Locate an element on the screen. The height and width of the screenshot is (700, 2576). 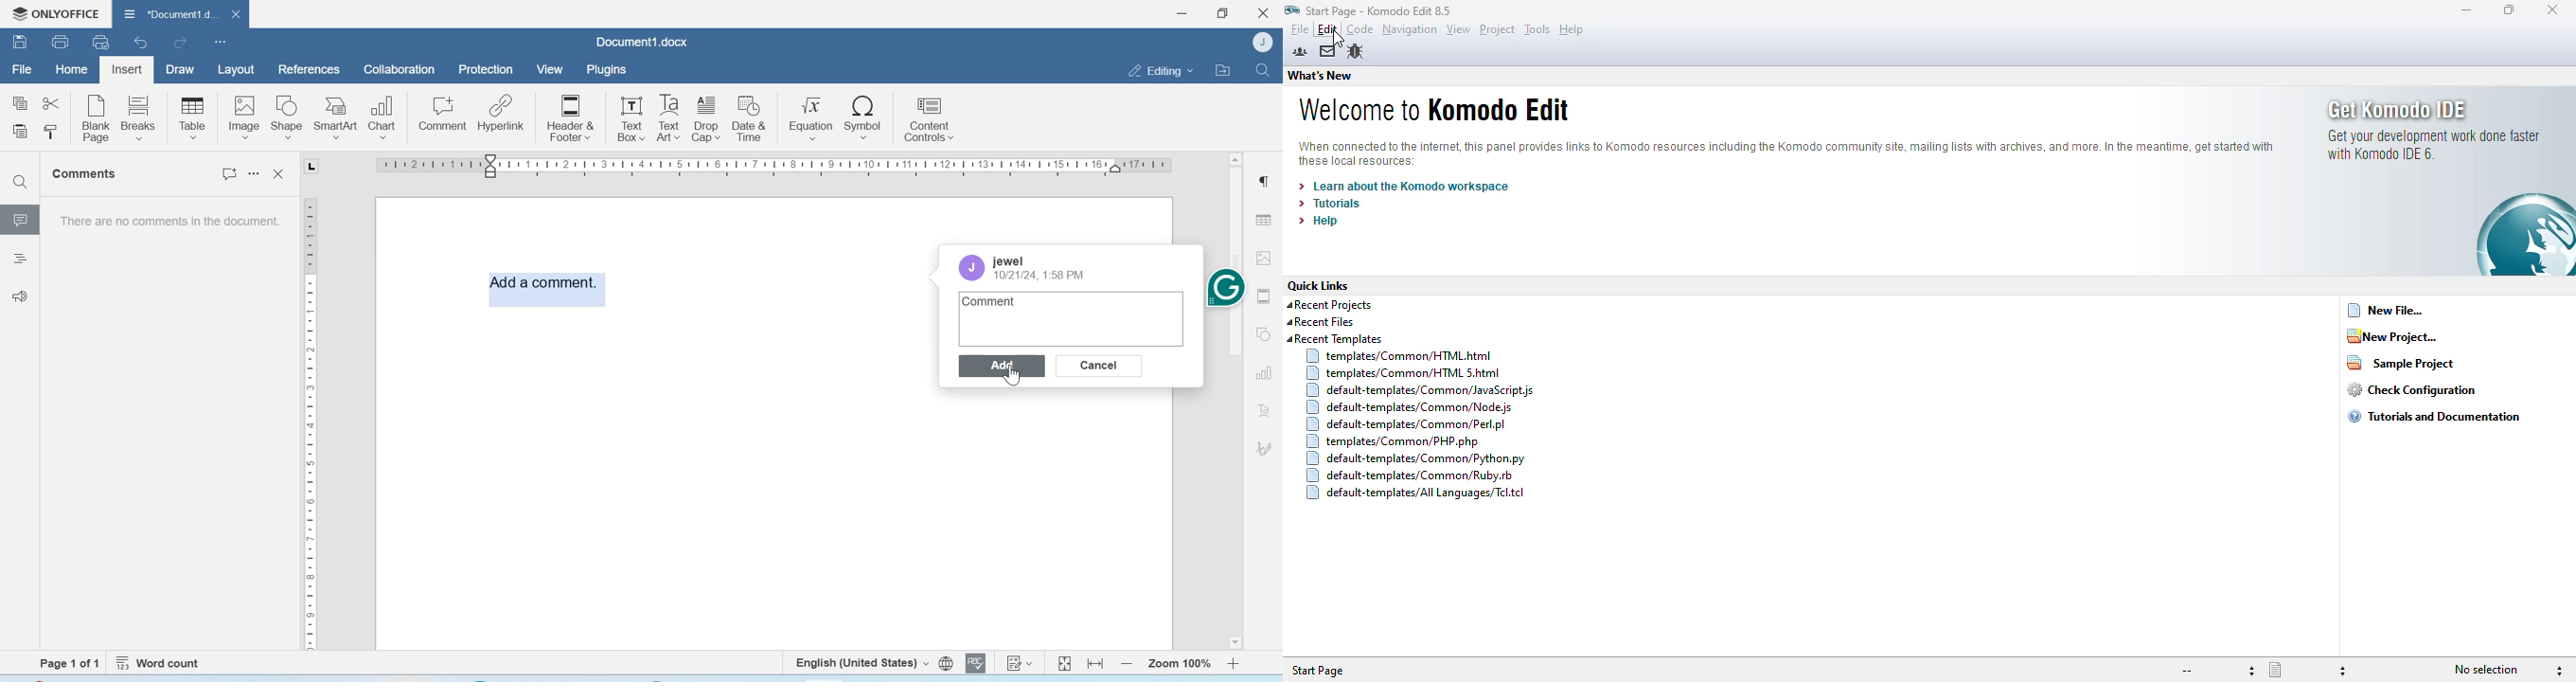
quick links is located at coordinates (1319, 286).